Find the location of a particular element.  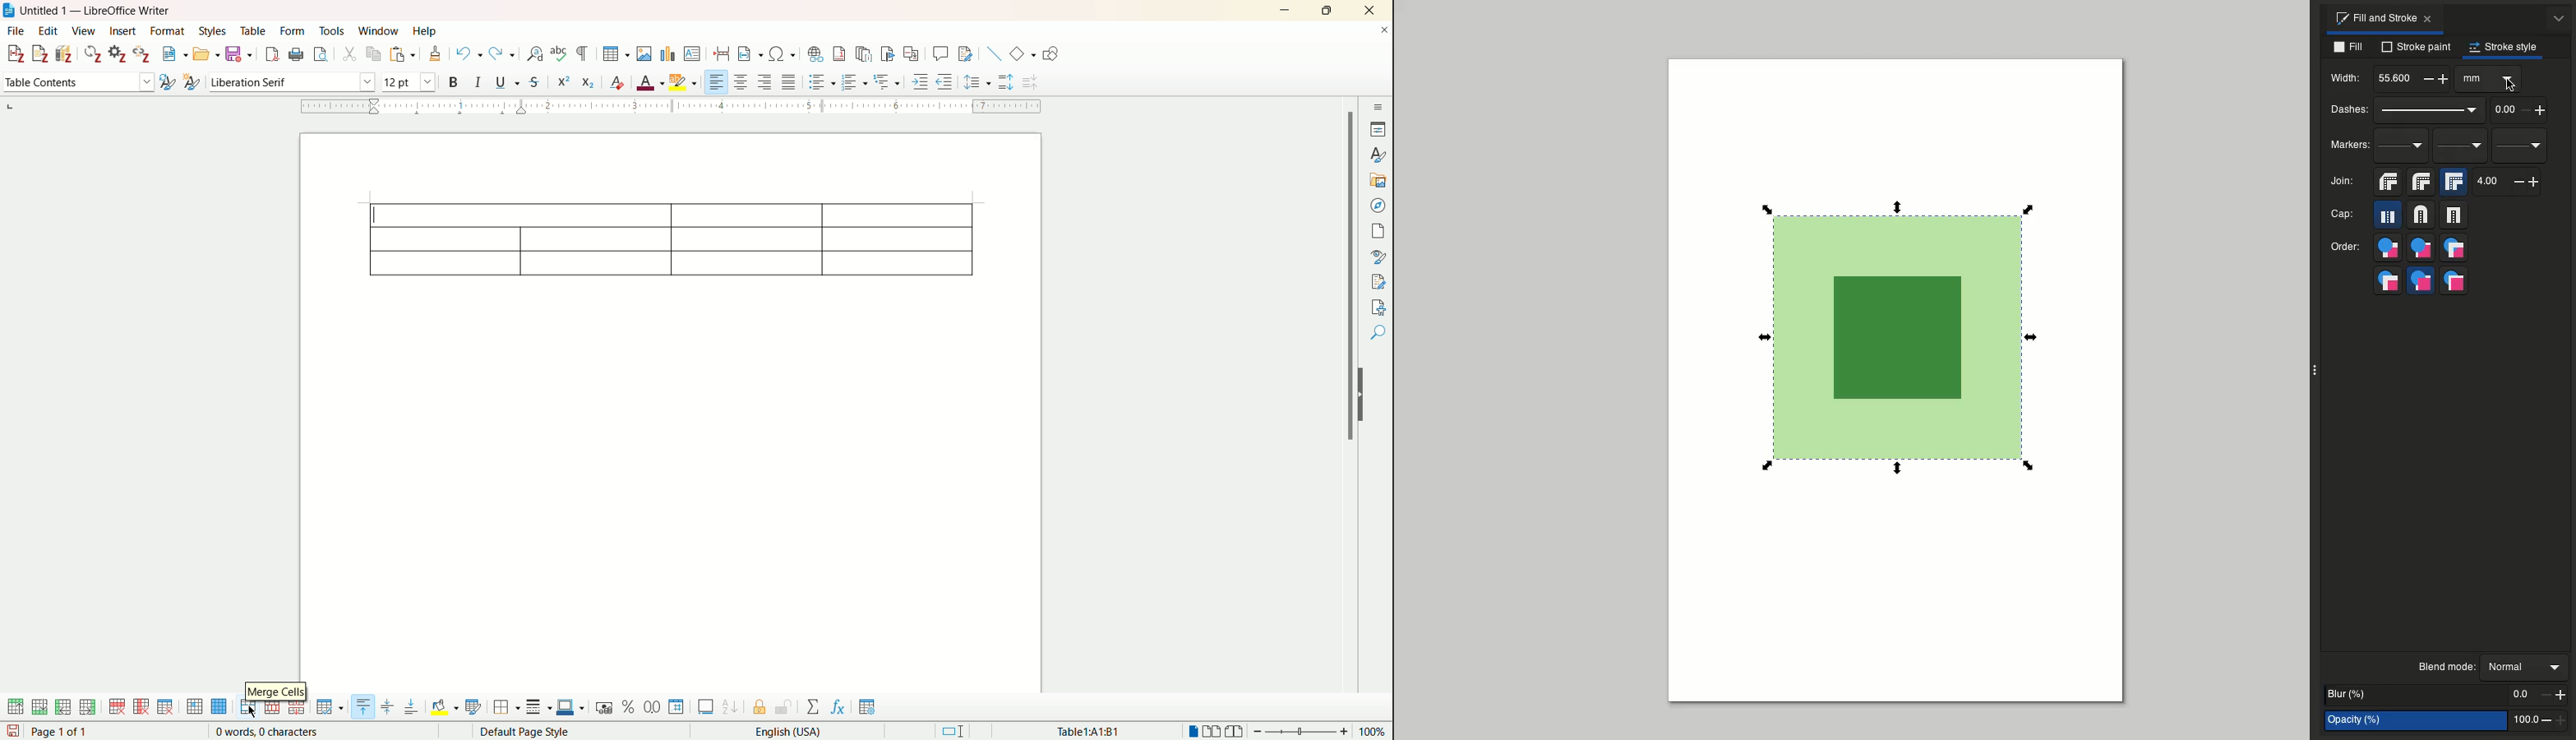

gallery is located at coordinates (1377, 182).